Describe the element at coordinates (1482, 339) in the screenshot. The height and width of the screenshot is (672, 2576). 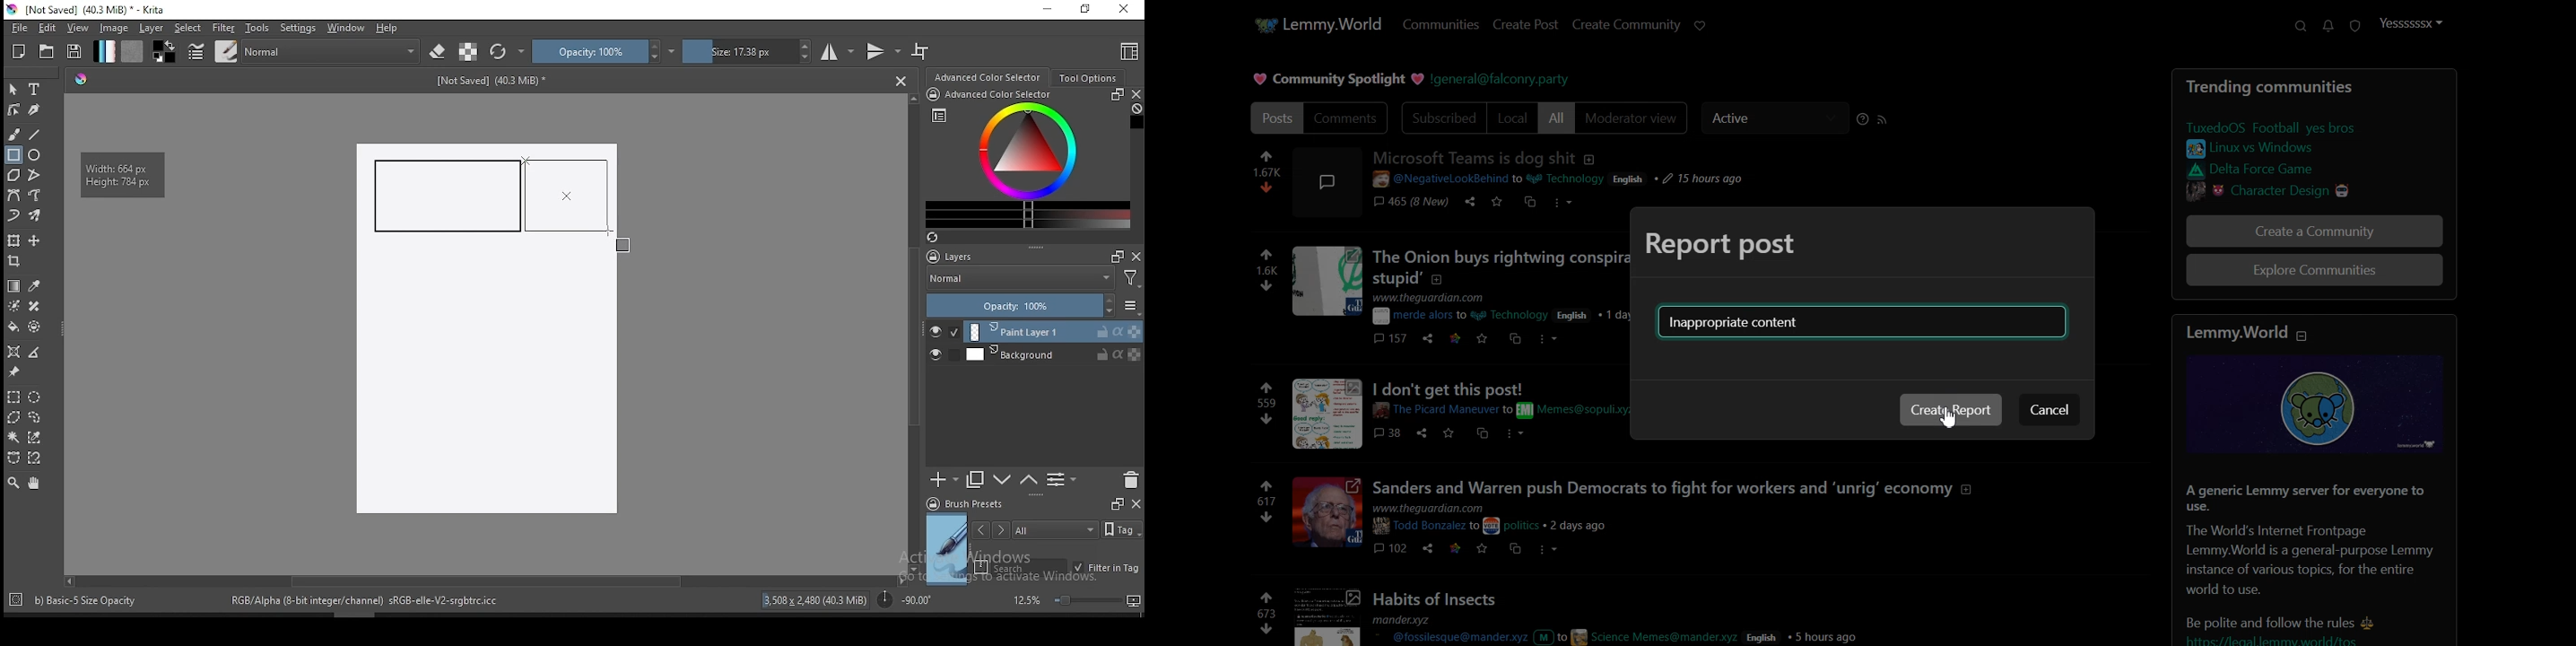
I see `save` at that location.